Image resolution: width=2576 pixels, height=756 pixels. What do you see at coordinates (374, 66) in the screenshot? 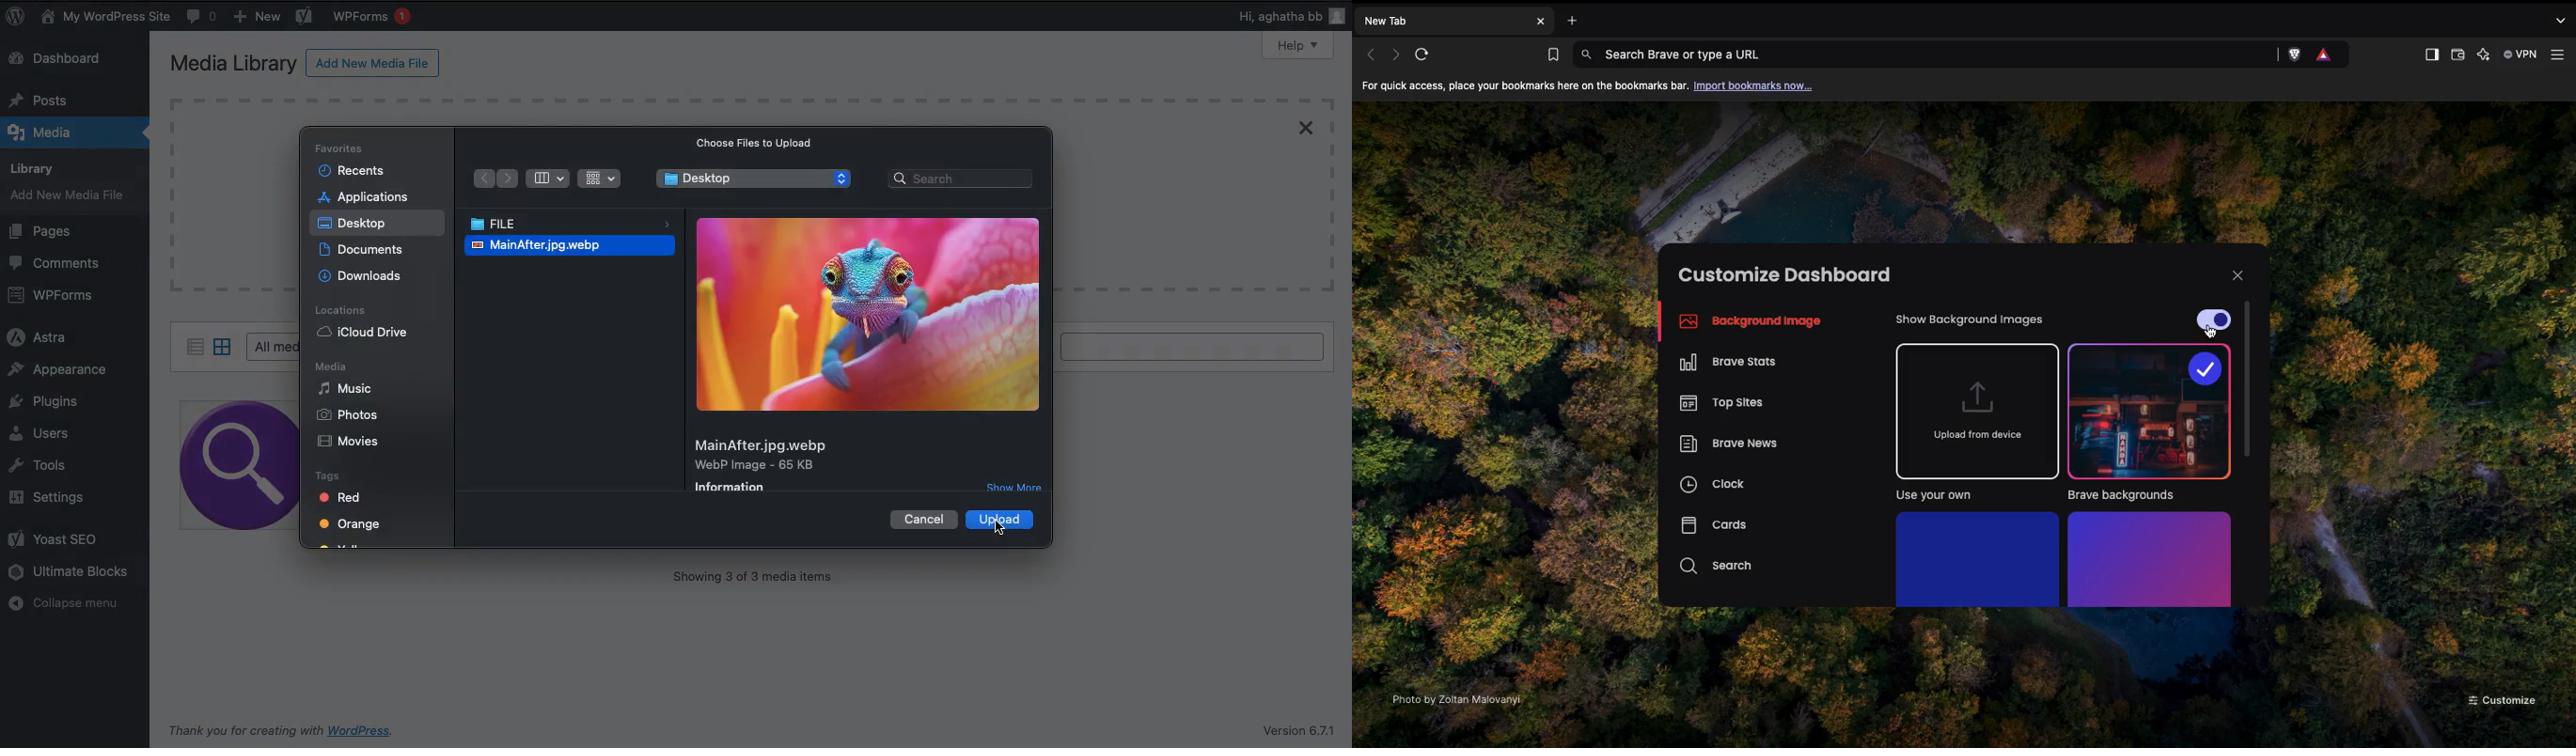
I see `Add new media file` at bounding box center [374, 66].